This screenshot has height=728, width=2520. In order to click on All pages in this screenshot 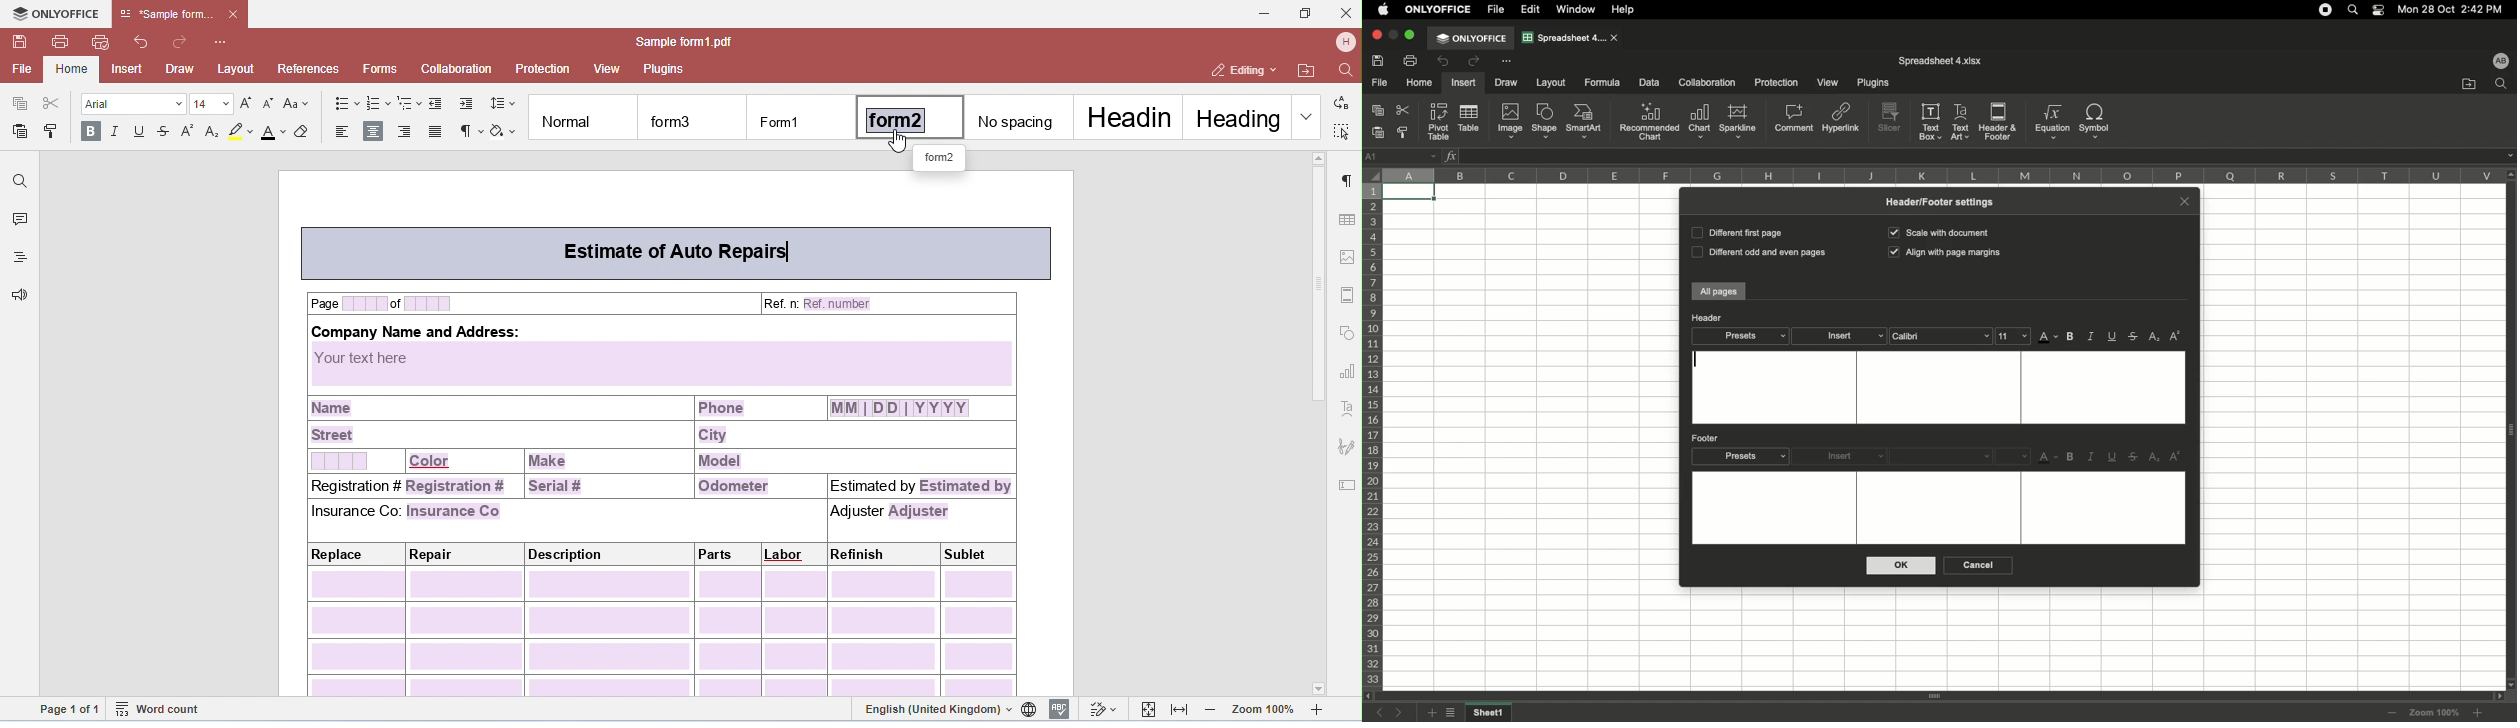, I will do `click(1719, 292)`.